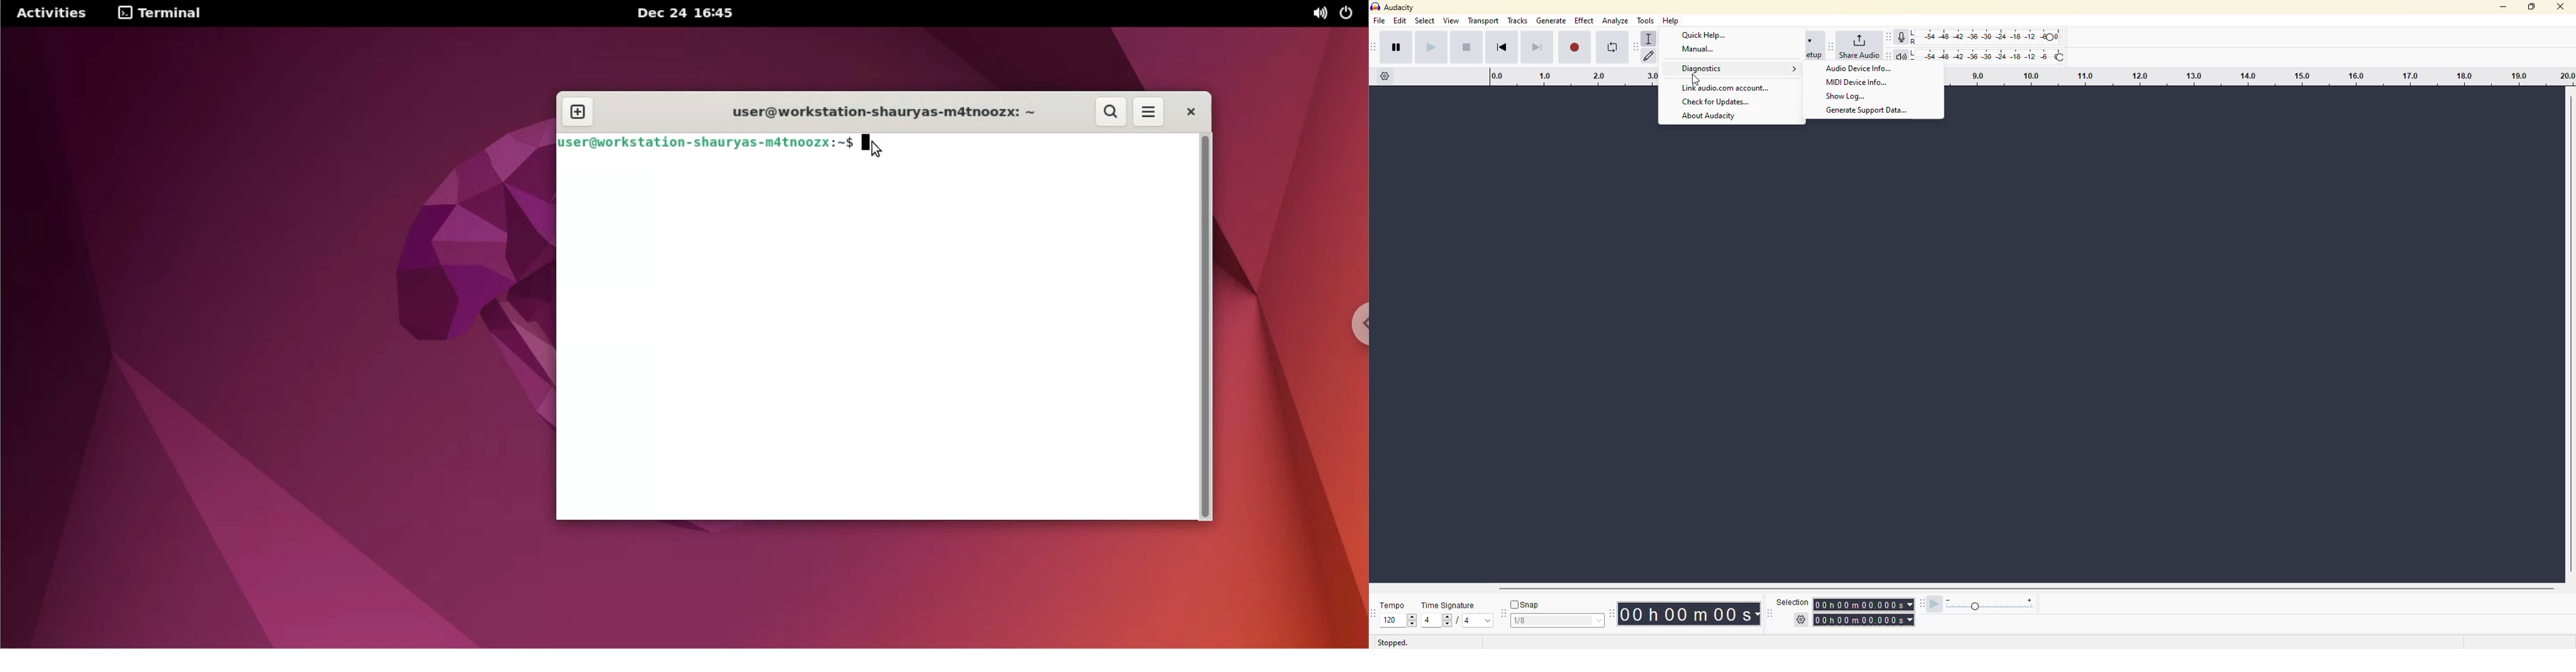 This screenshot has width=2576, height=672. What do you see at coordinates (1464, 46) in the screenshot?
I see `stop` at bounding box center [1464, 46].